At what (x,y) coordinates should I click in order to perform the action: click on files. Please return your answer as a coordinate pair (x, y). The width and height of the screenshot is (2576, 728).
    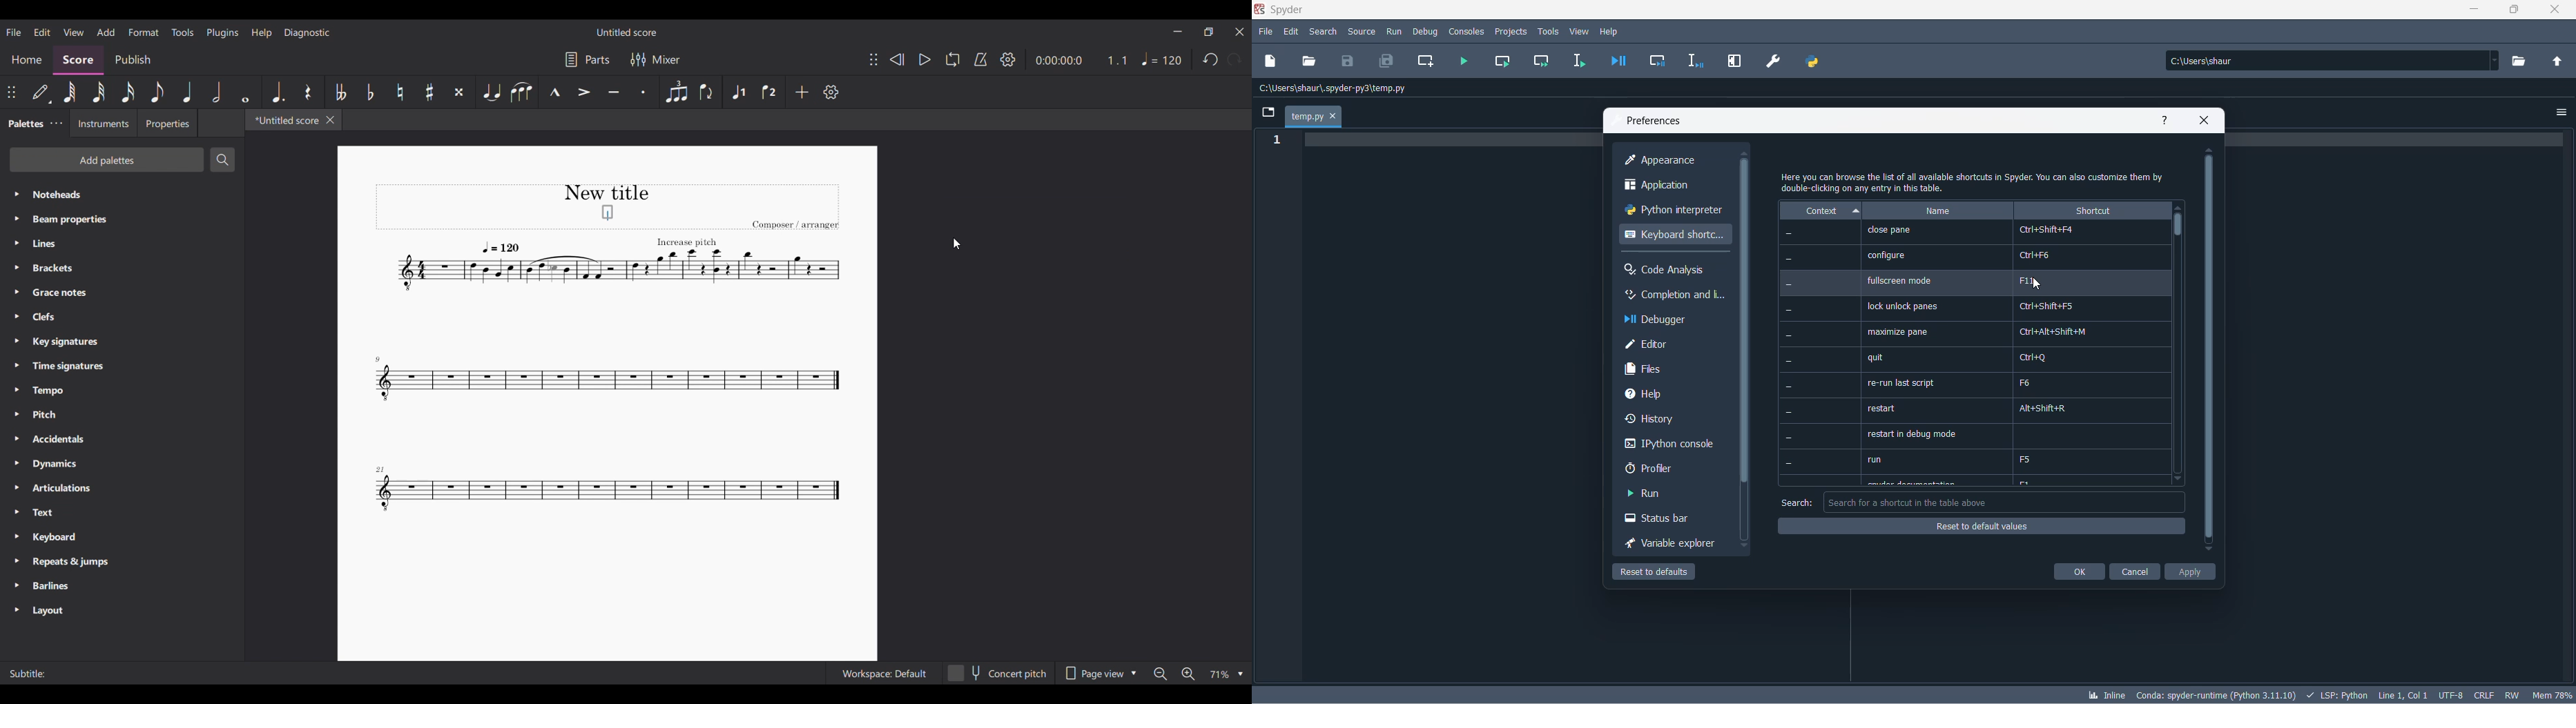
    Looking at the image, I should click on (1676, 369).